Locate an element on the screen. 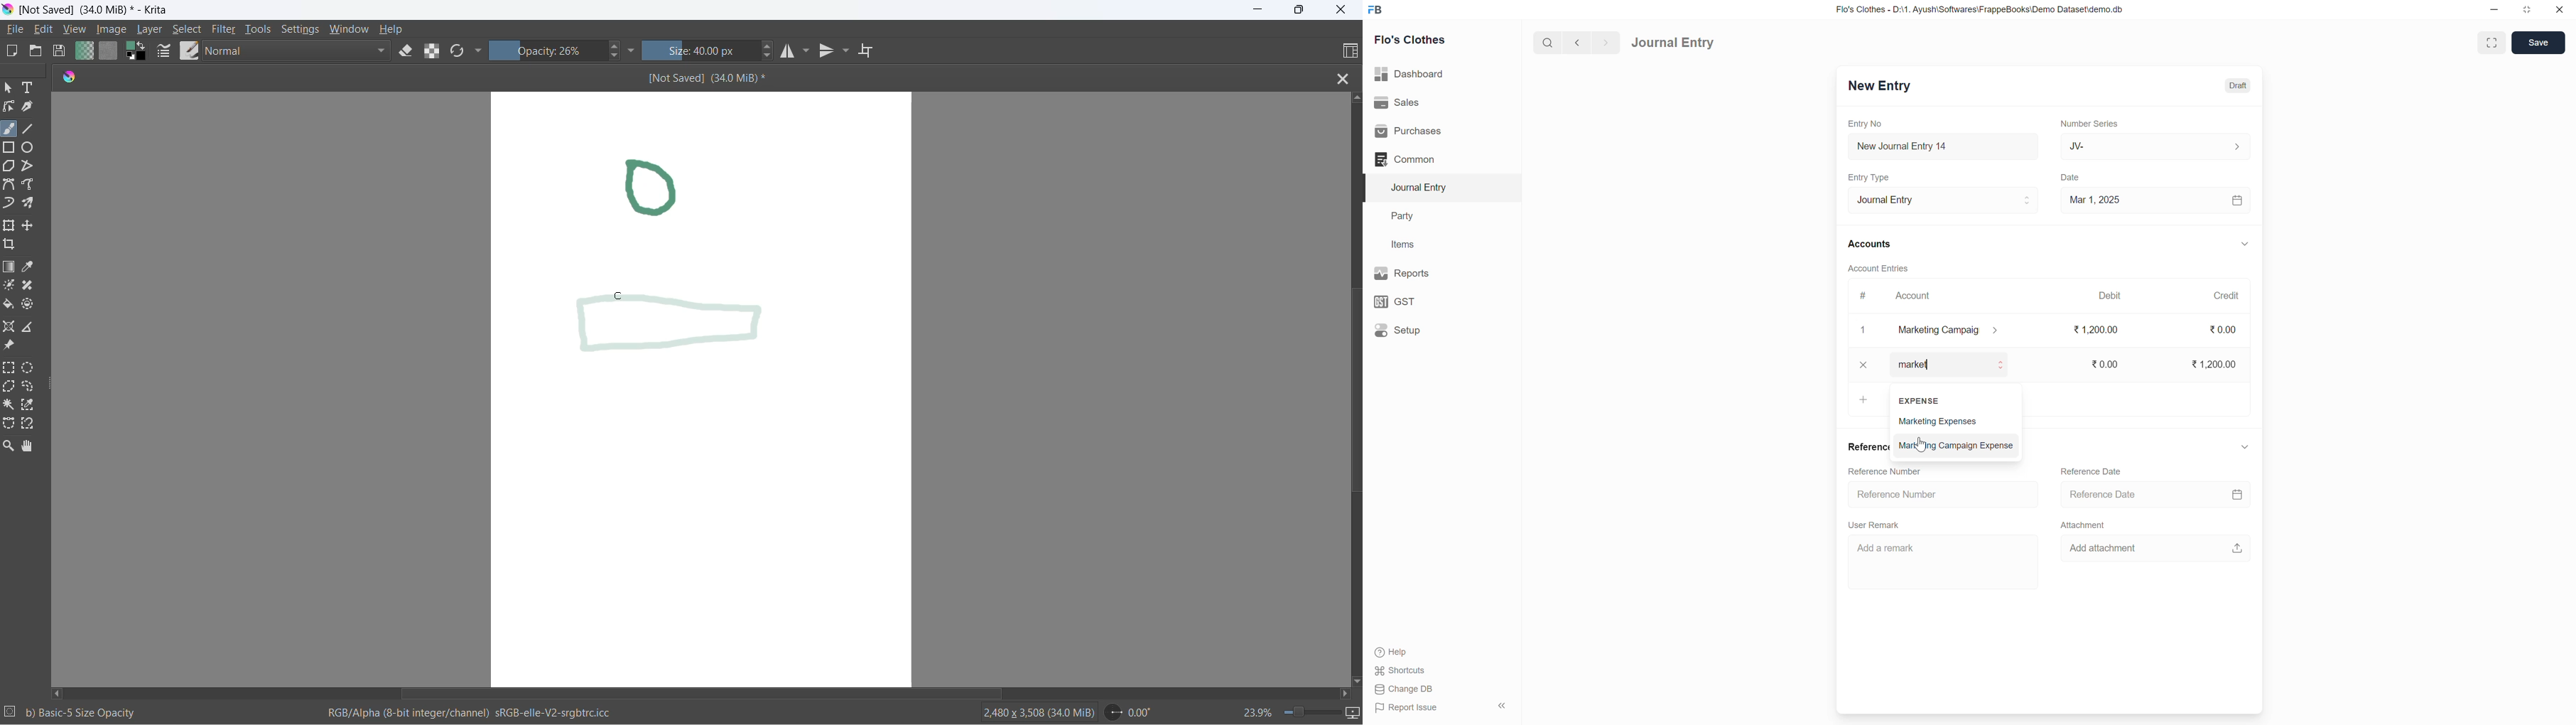 The width and height of the screenshot is (2576, 728). New Entry is located at coordinates (1880, 84).